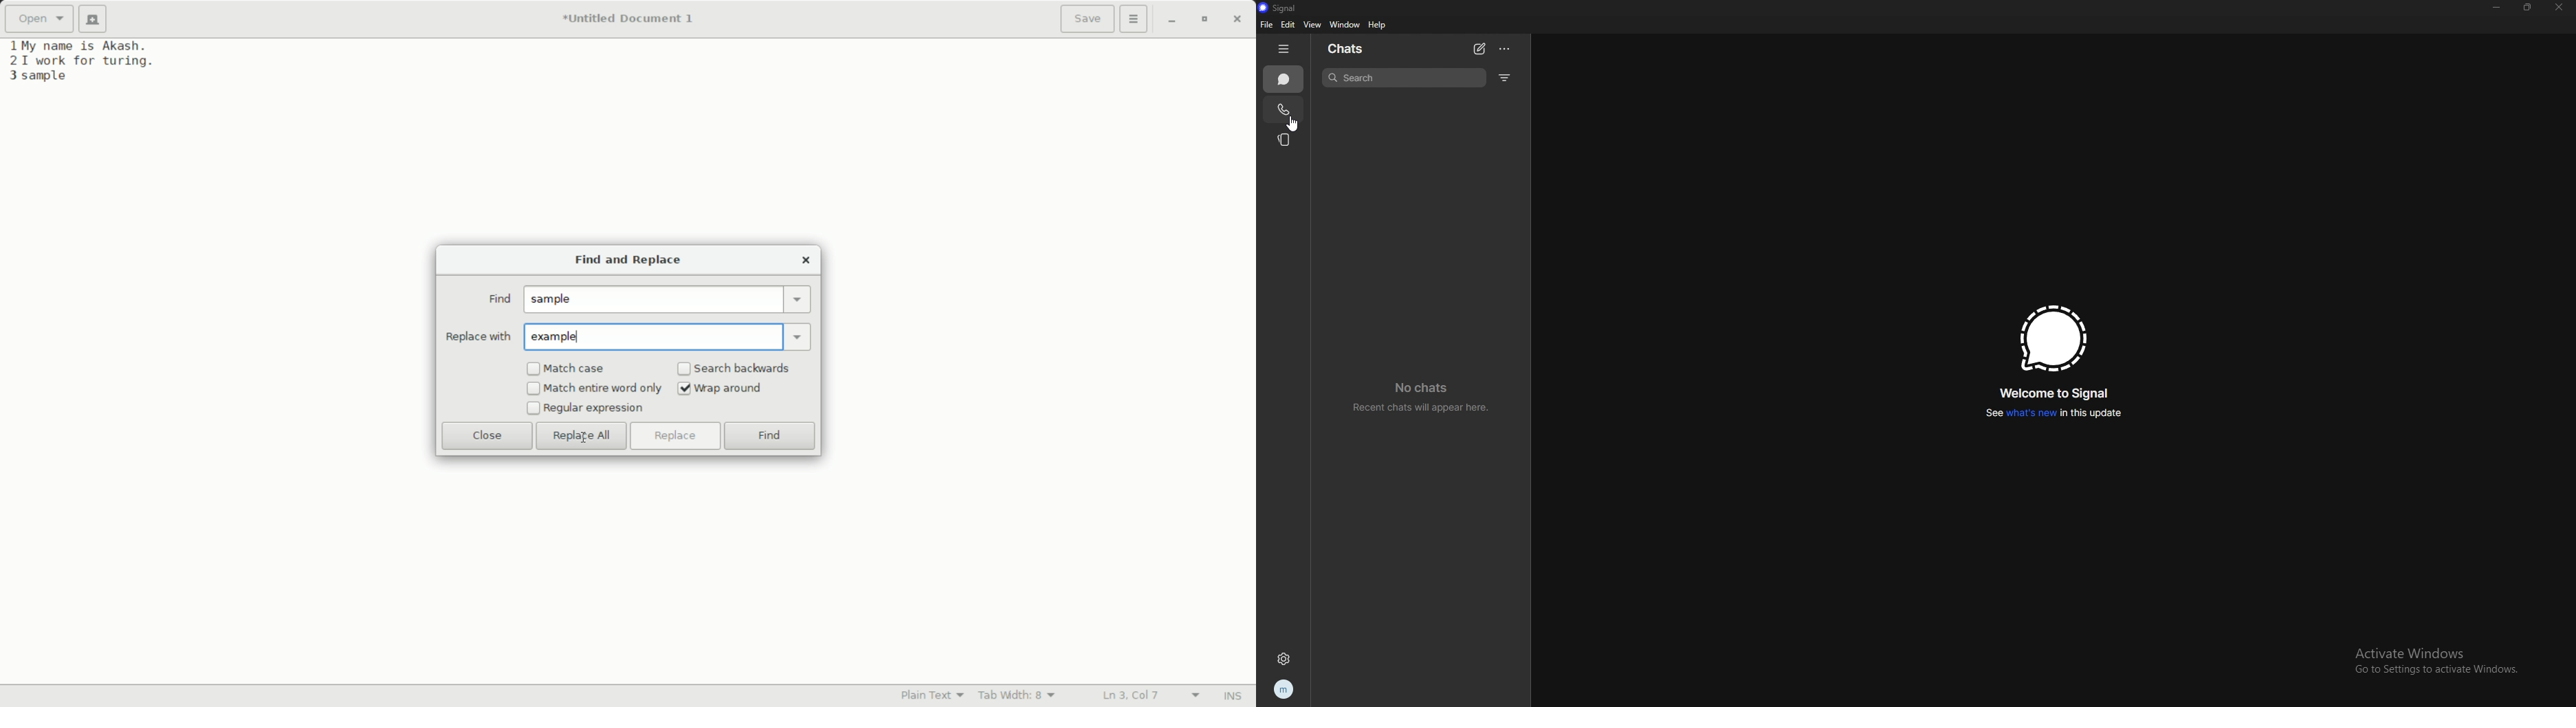 Image resolution: width=2576 pixels, height=728 pixels. I want to click on hide tab, so click(1284, 50).